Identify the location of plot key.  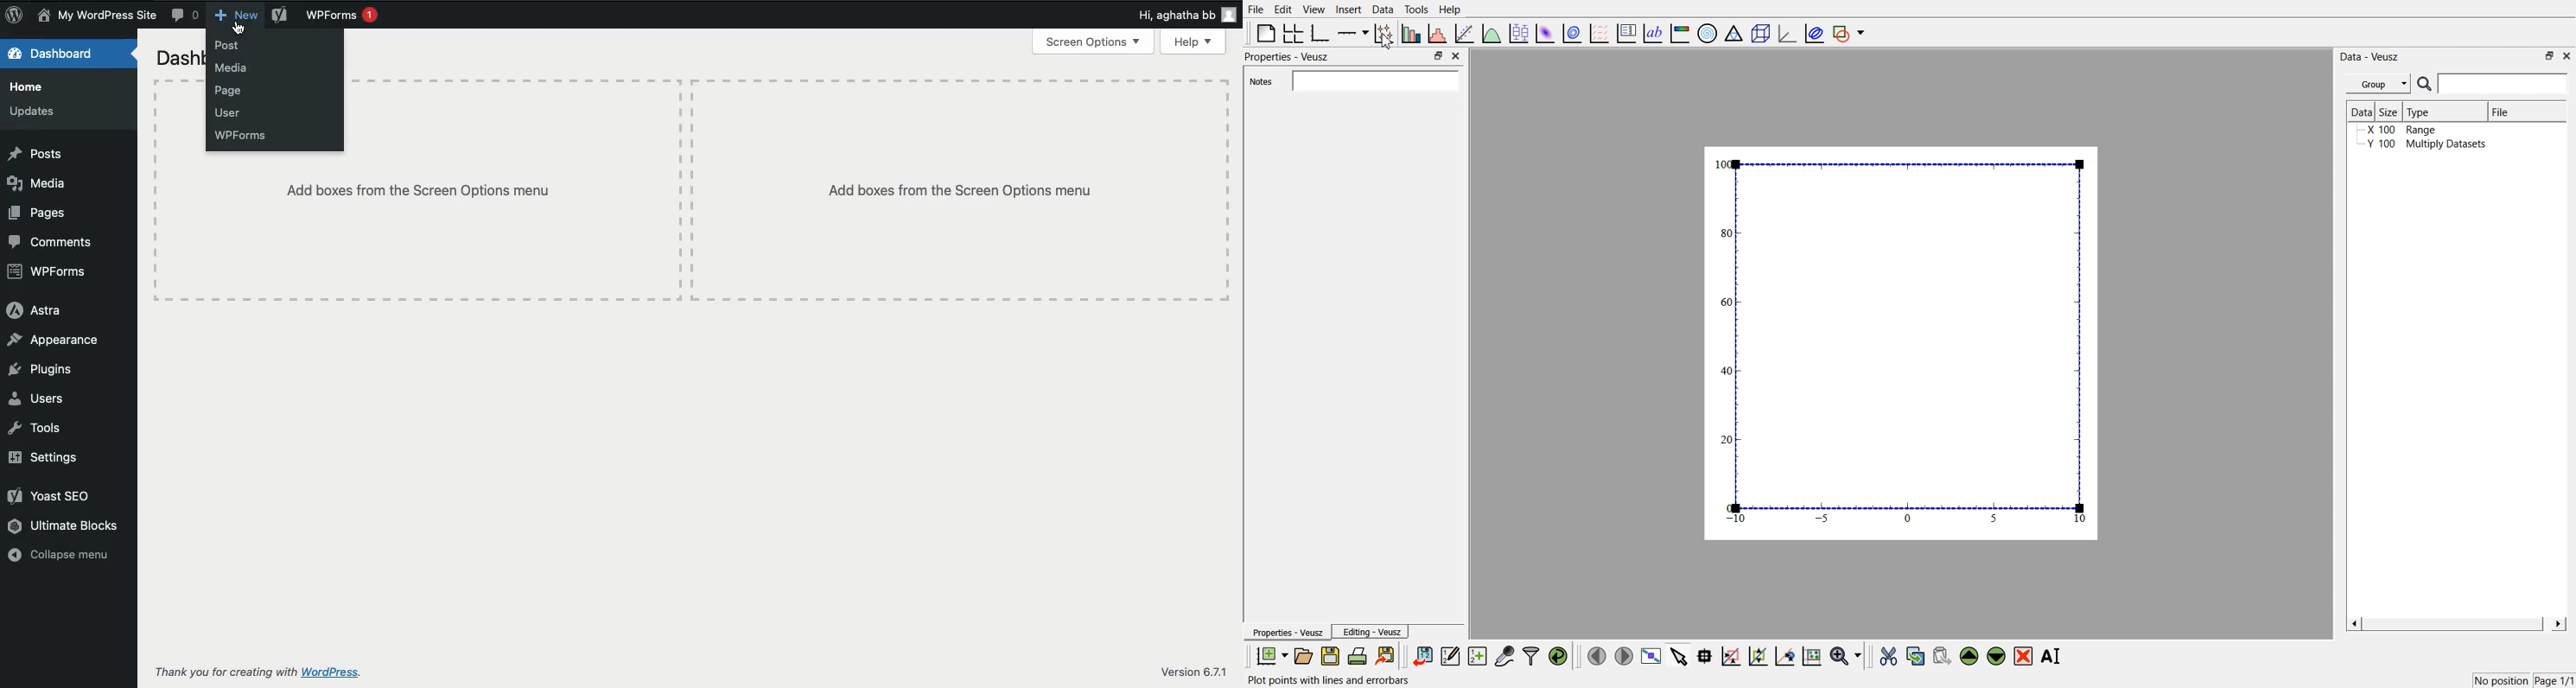
(1626, 33).